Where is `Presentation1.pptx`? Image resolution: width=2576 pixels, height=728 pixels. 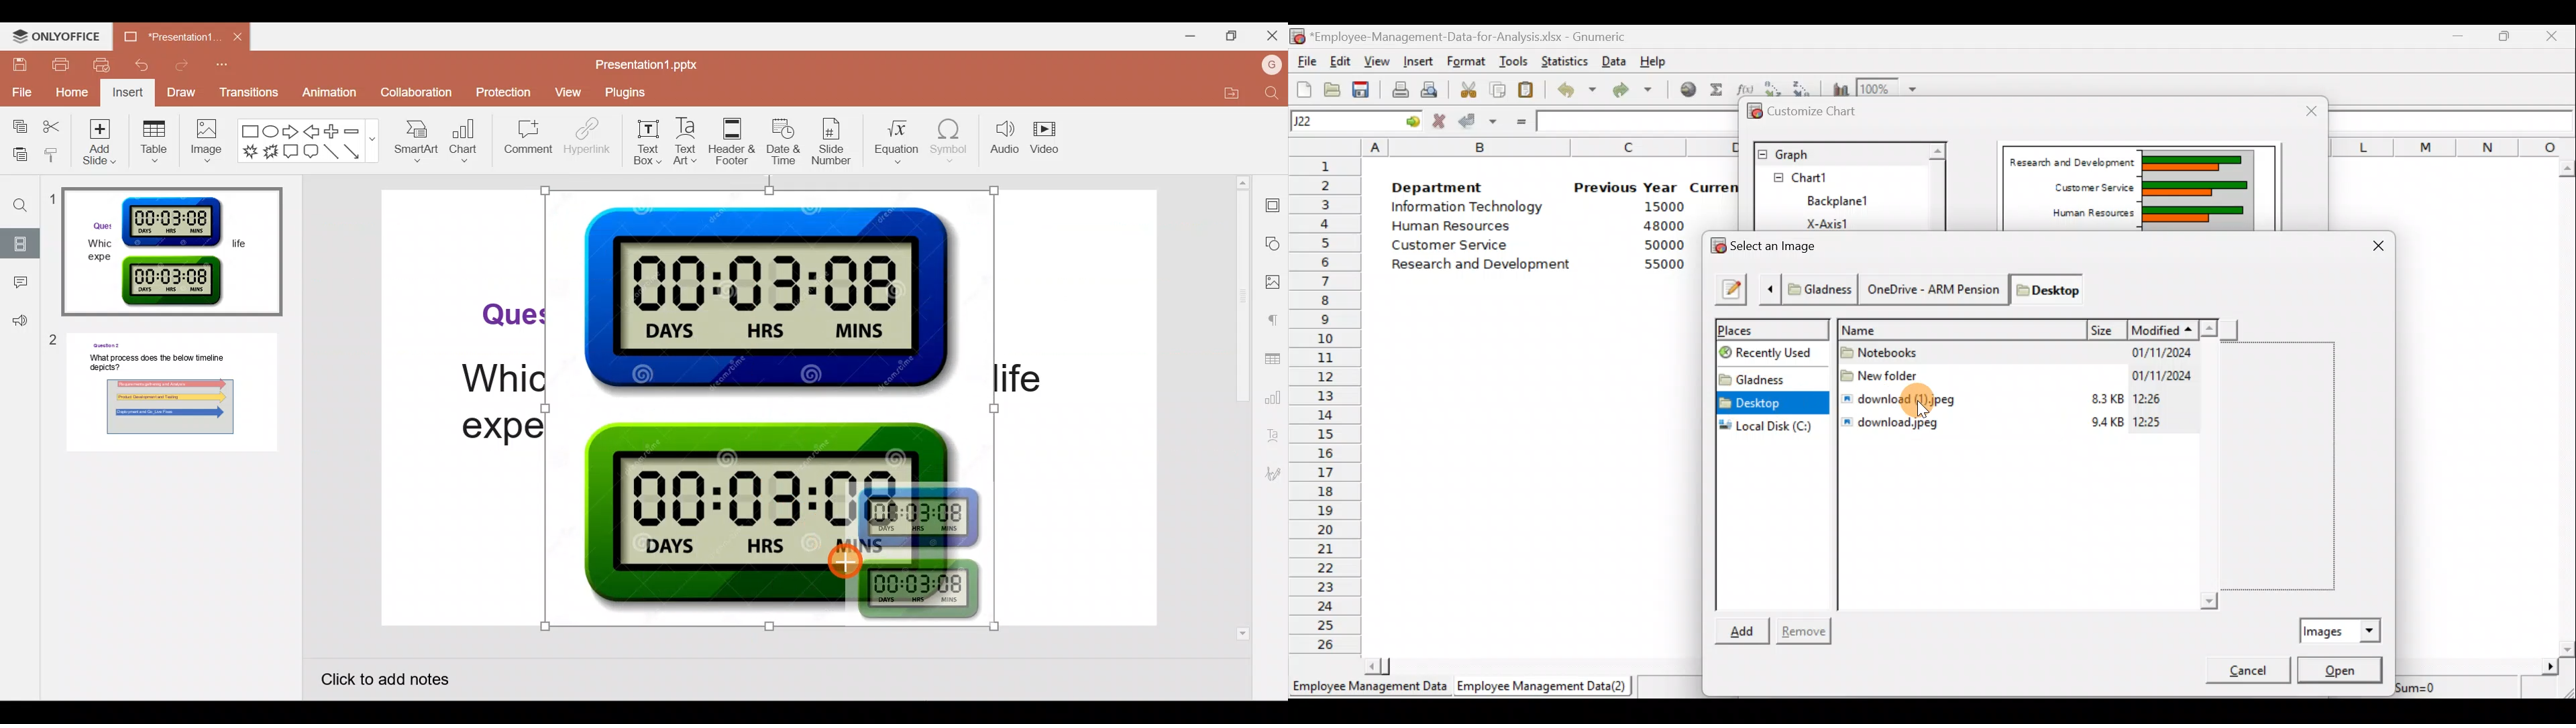
Presentation1.pptx is located at coordinates (649, 67).